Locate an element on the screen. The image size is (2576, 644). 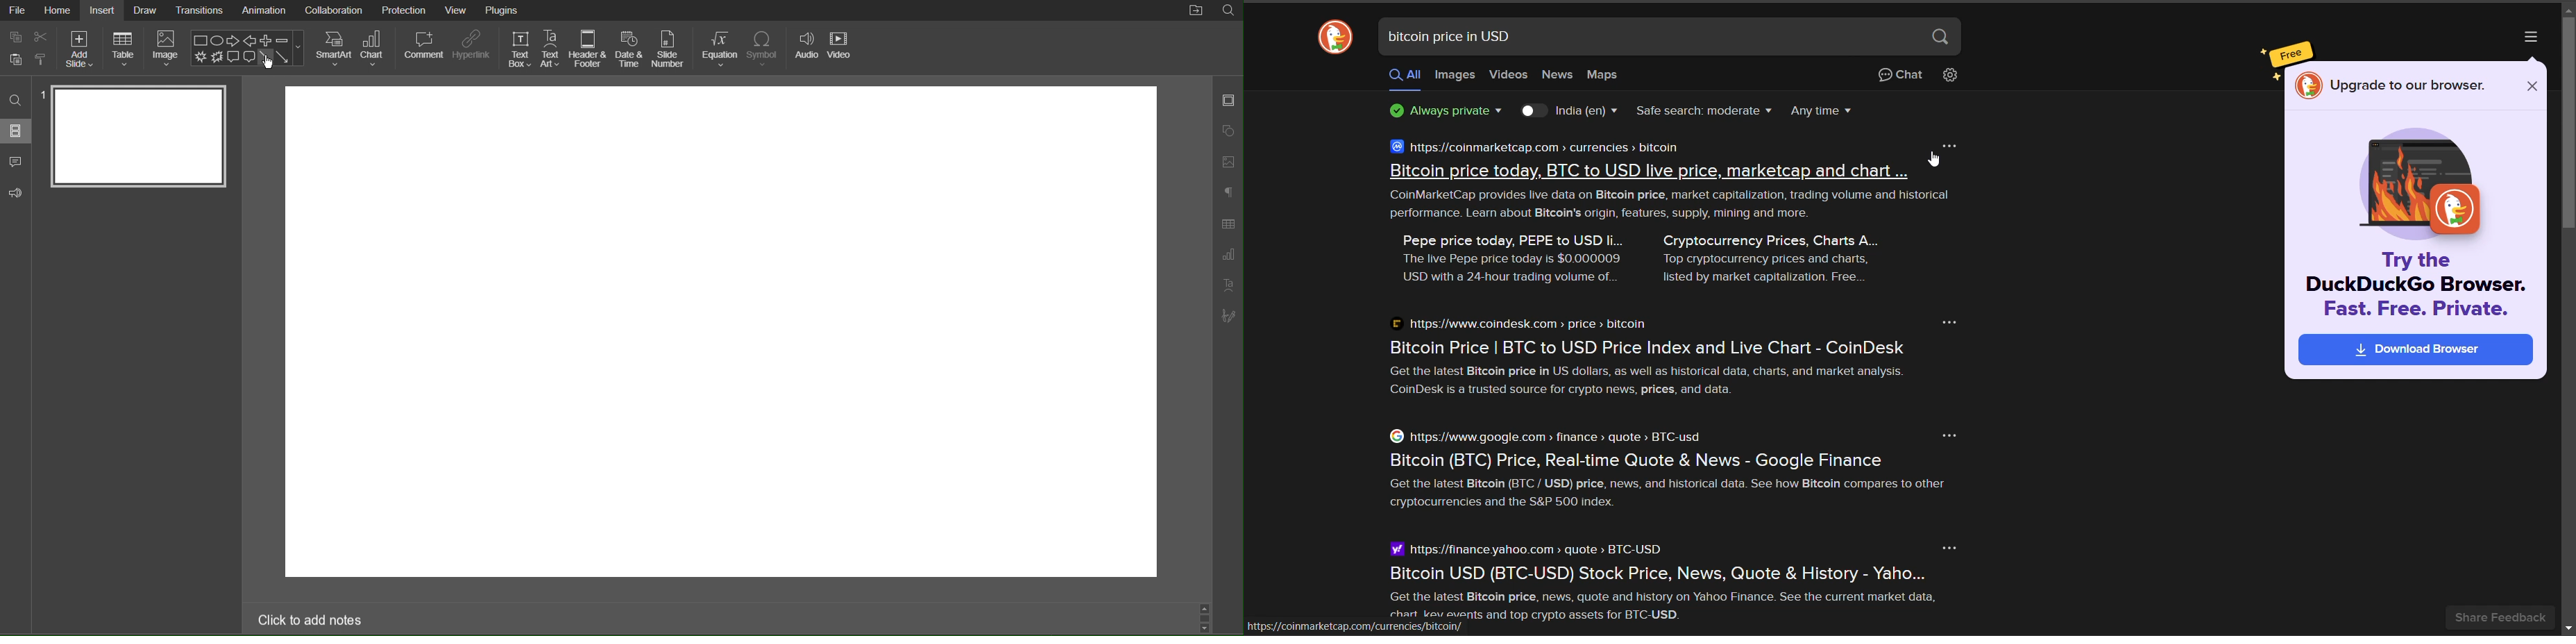
File  is located at coordinates (18, 10).